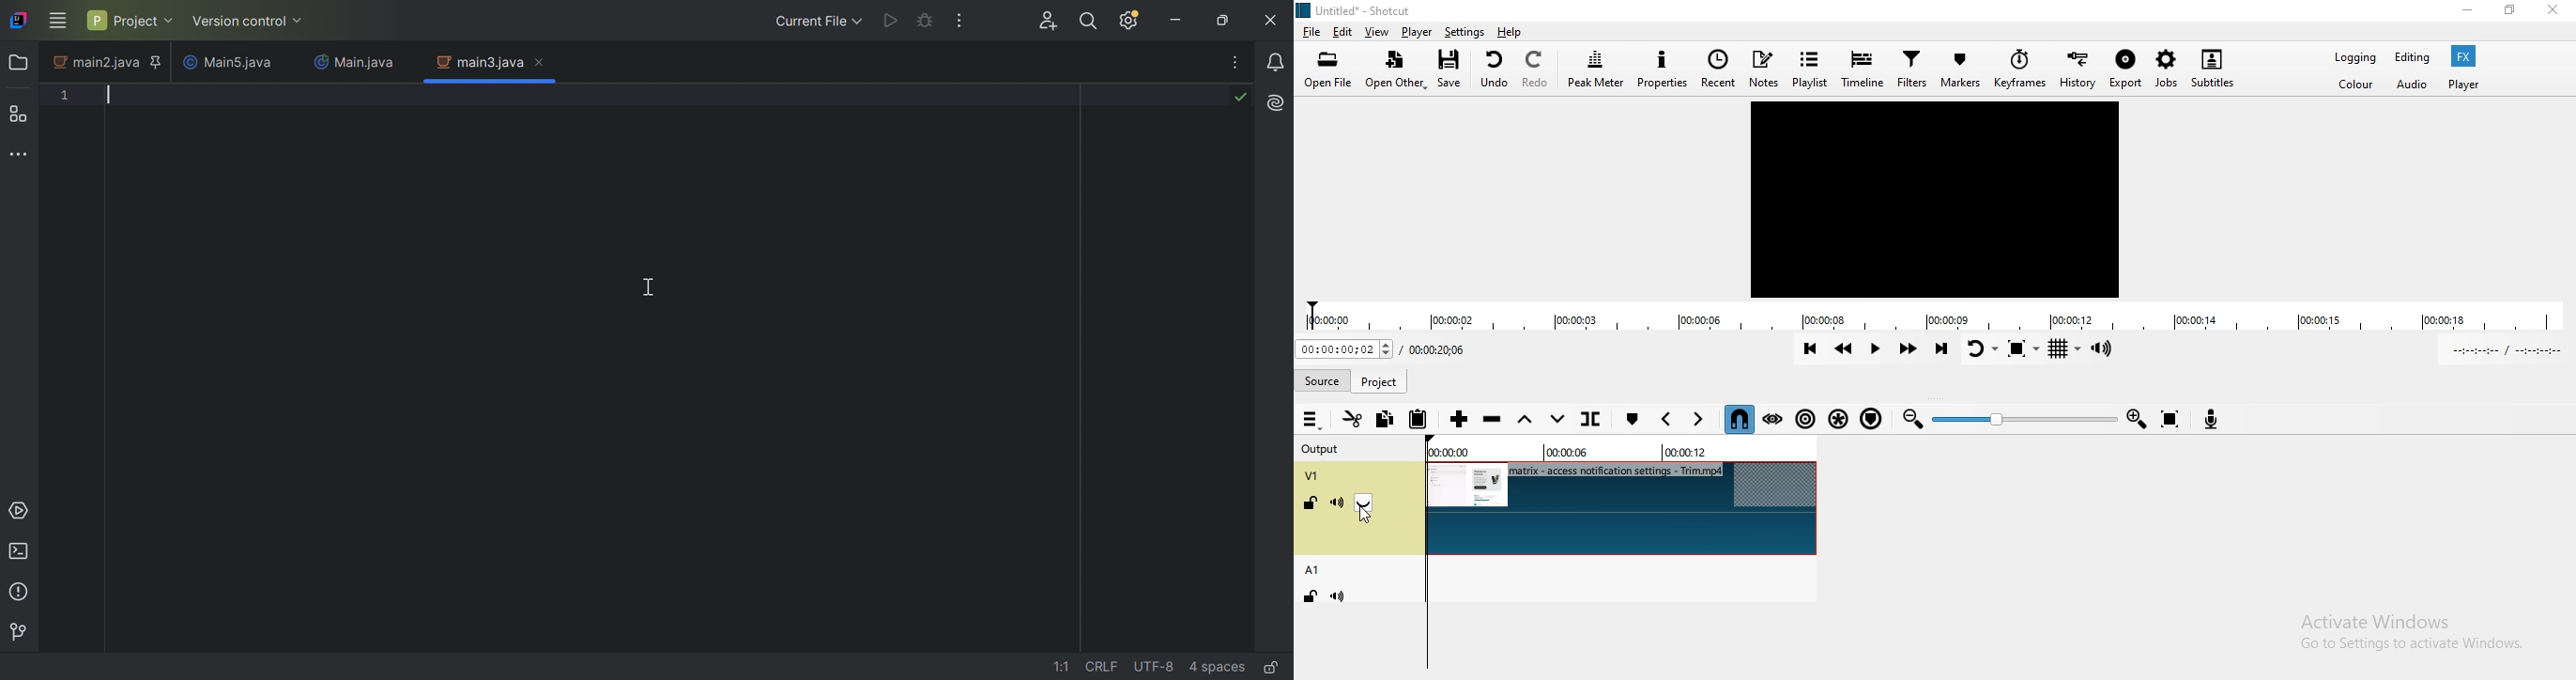 This screenshot has height=700, width=2576. What do you see at coordinates (2414, 58) in the screenshot?
I see `Editing` at bounding box center [2414, 58].